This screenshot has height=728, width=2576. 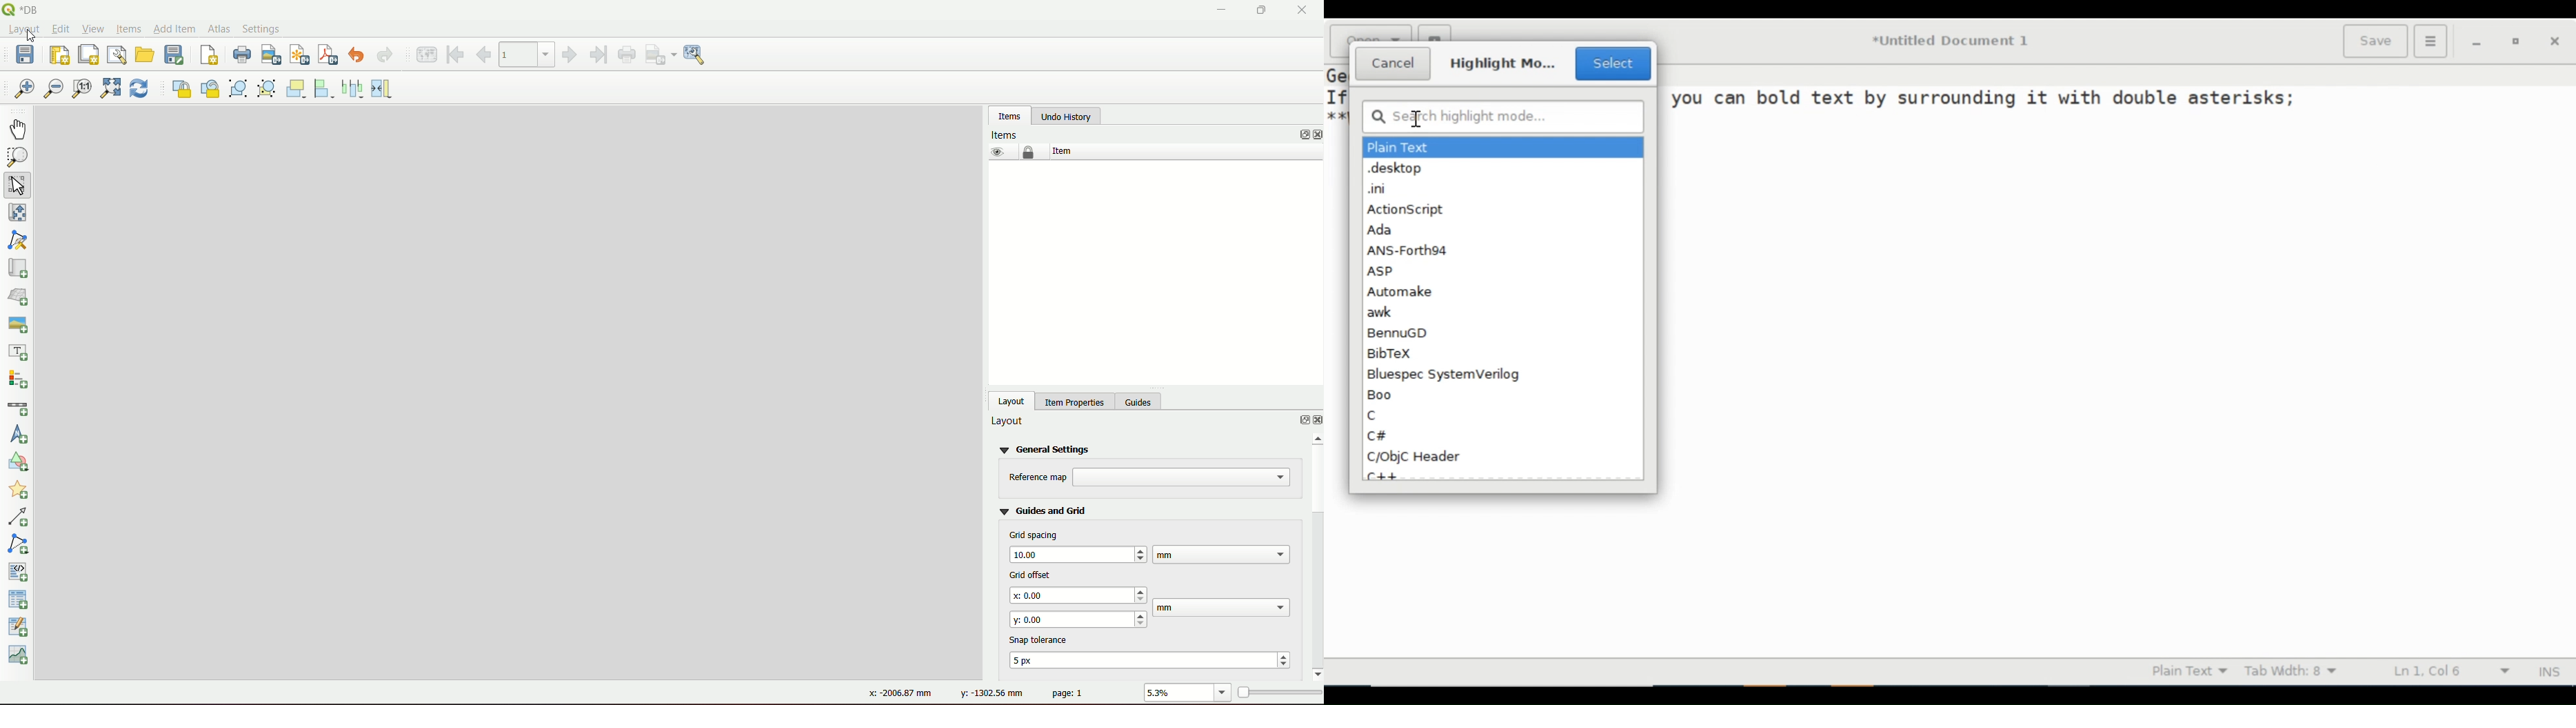 I want to click on new layout, so click(x=59, y=53).